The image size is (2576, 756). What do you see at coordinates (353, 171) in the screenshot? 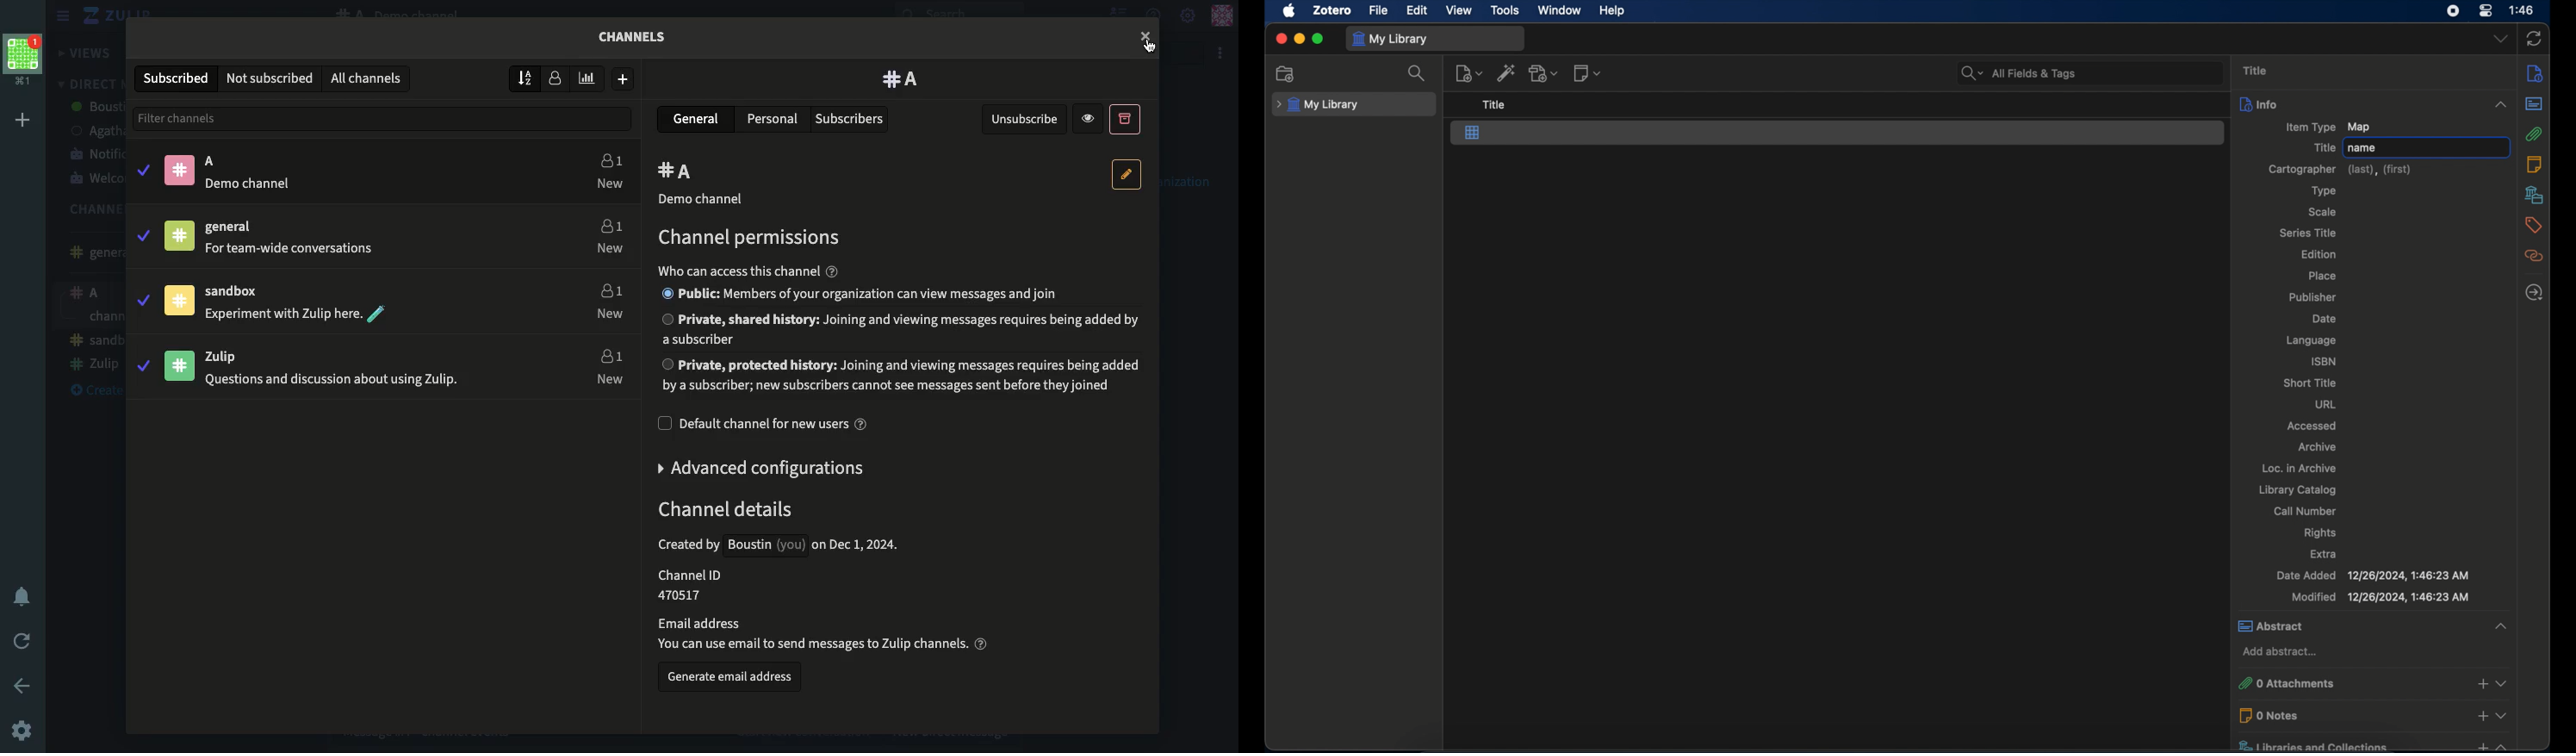
I see `A` at bounding box center [353, 171].